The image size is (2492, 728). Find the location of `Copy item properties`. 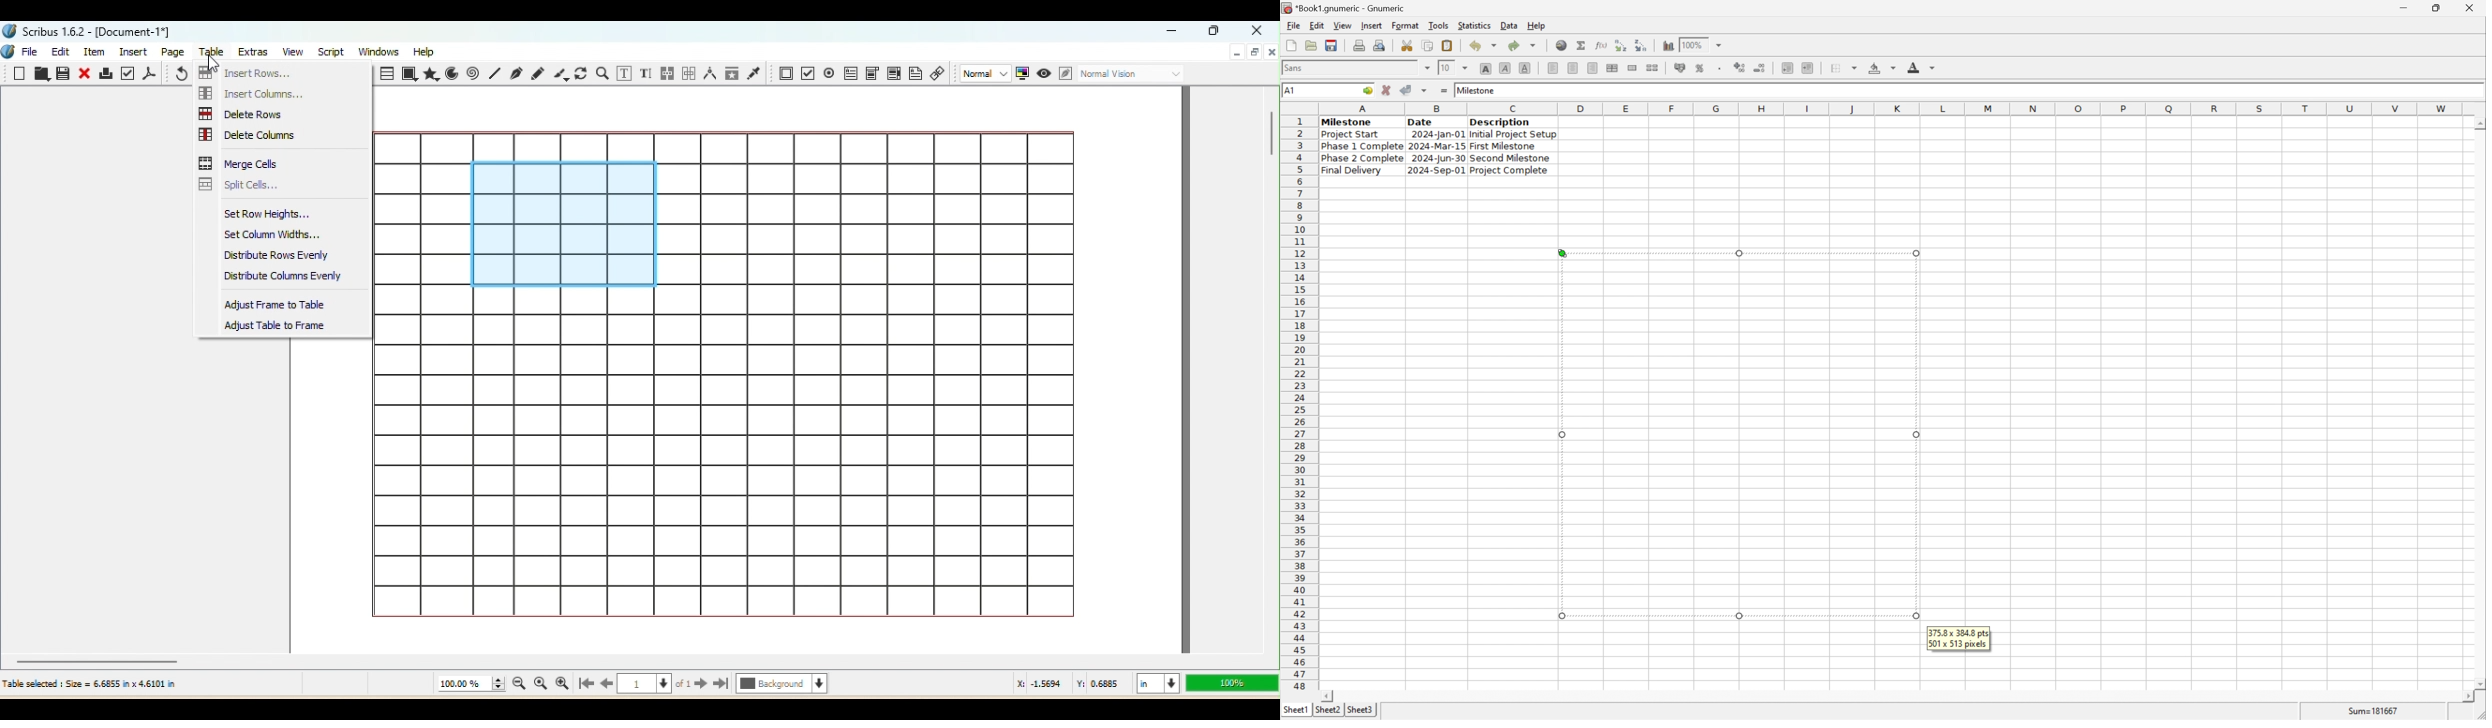

Copy item properties is located at coordinates (732, 74).